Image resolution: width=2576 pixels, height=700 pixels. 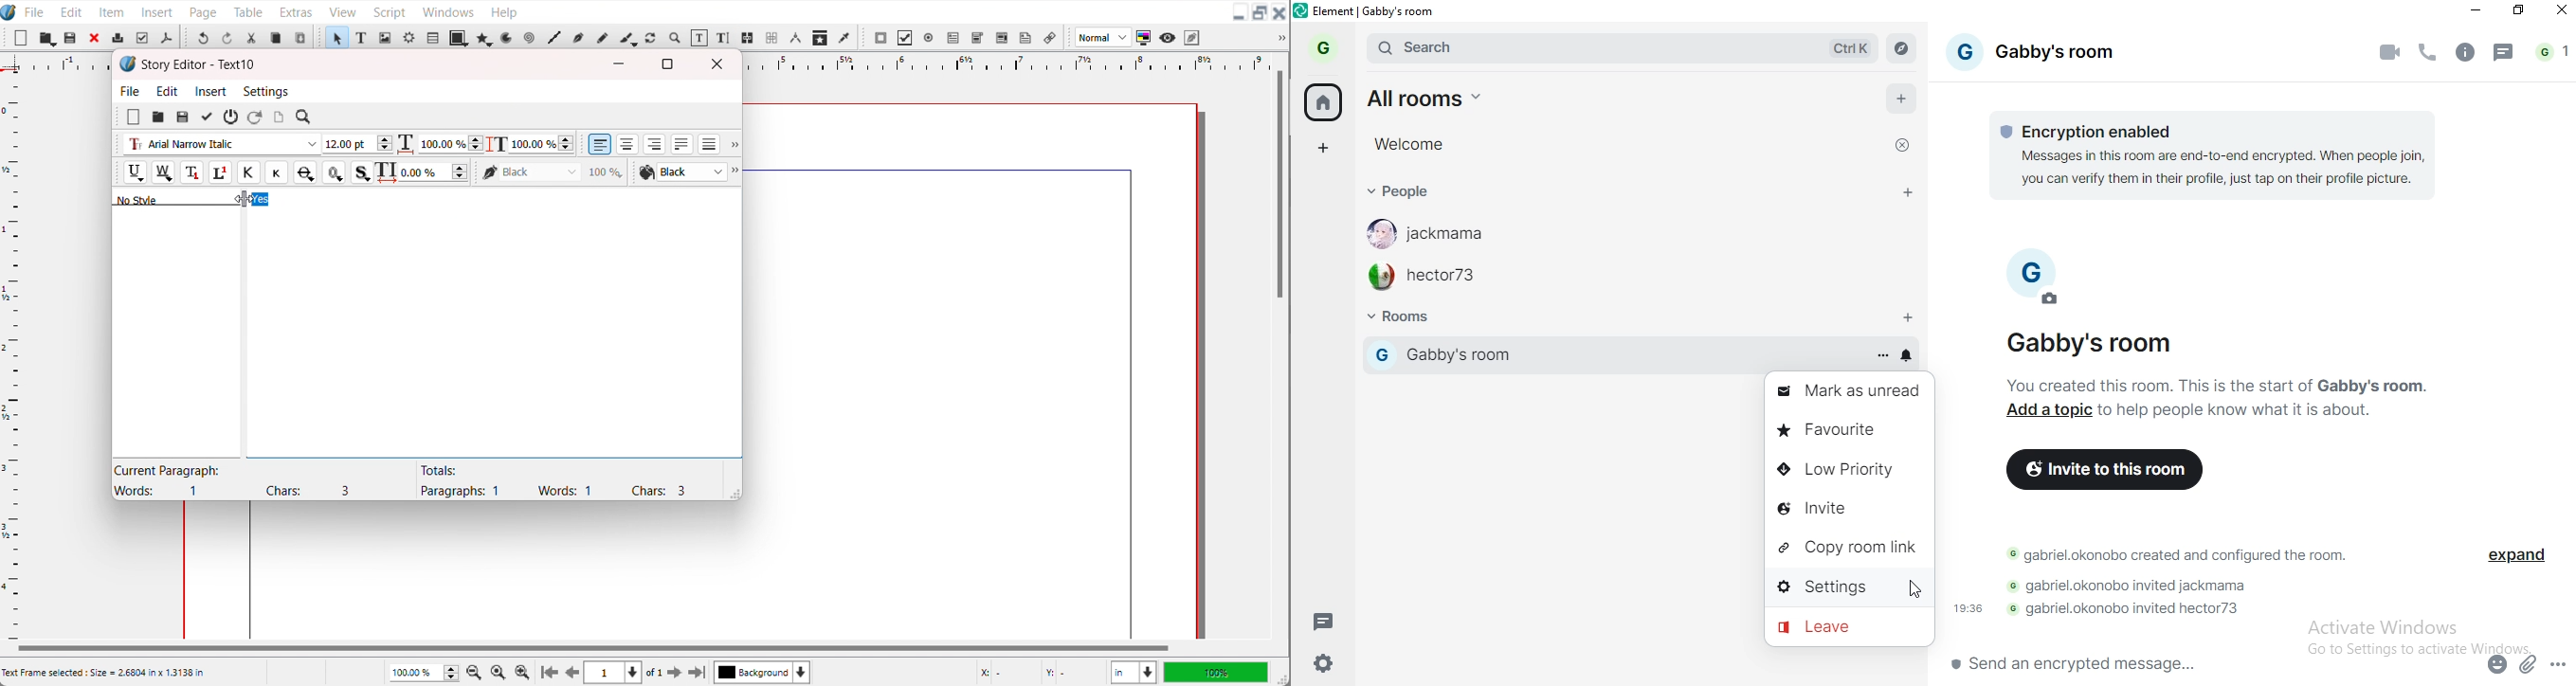 What do you see at coordinates (2525, 560) in the screenshot?
I see `expand` at bounding box center [2525, 560].